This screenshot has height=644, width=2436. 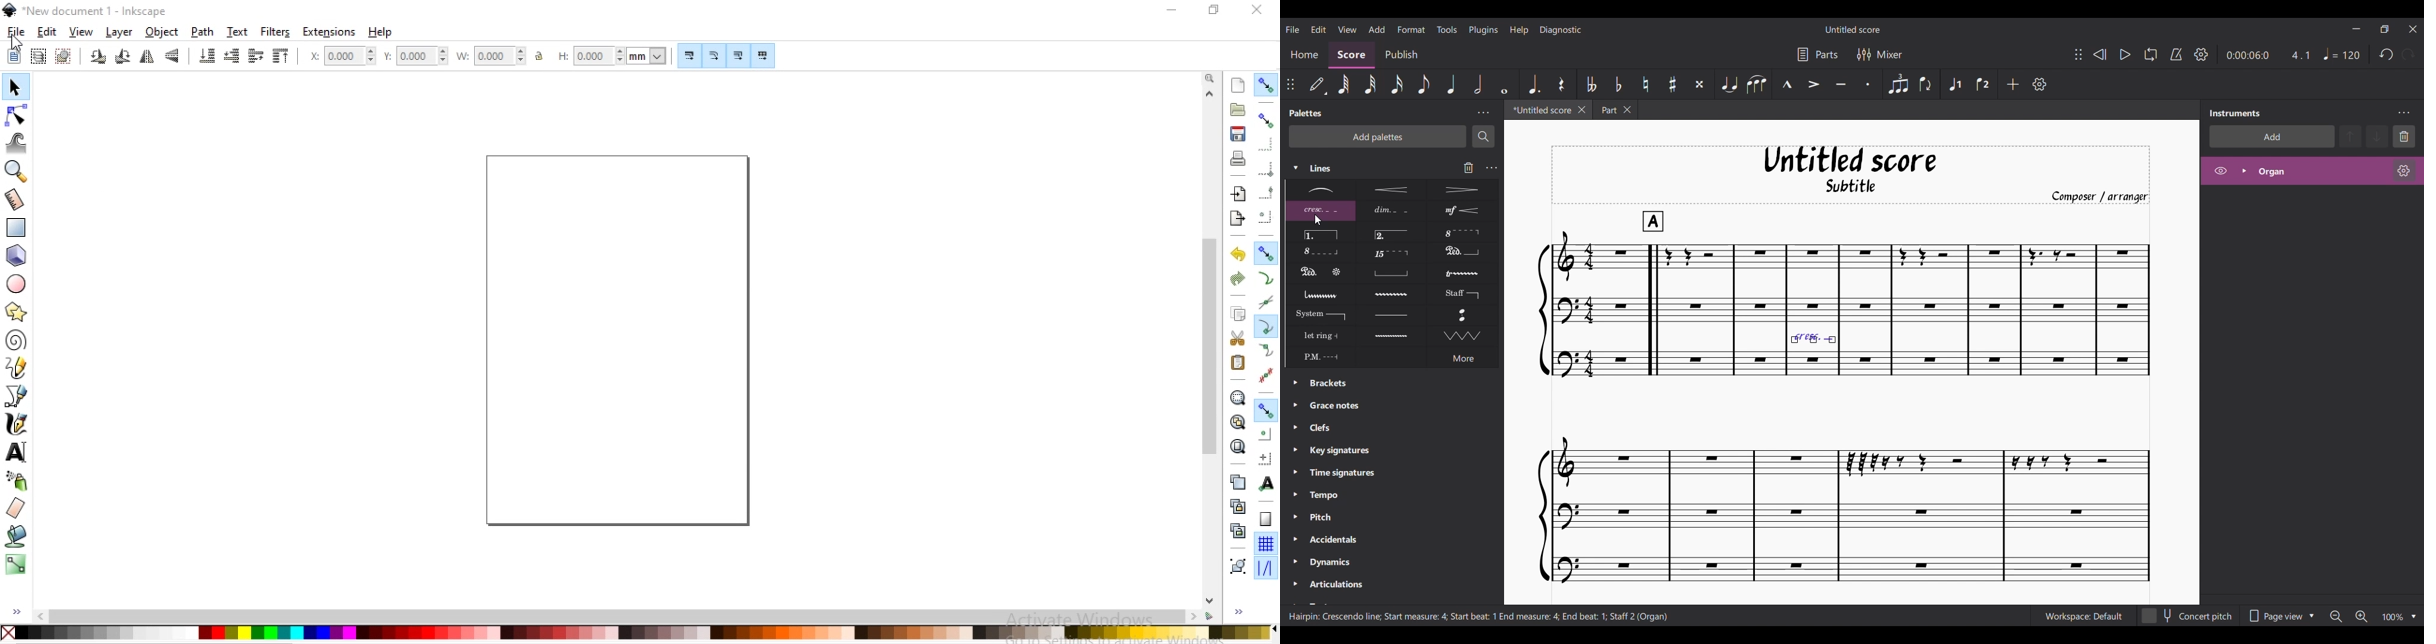 I want to click on move gradients along with objects, so click(x=737, y=57).